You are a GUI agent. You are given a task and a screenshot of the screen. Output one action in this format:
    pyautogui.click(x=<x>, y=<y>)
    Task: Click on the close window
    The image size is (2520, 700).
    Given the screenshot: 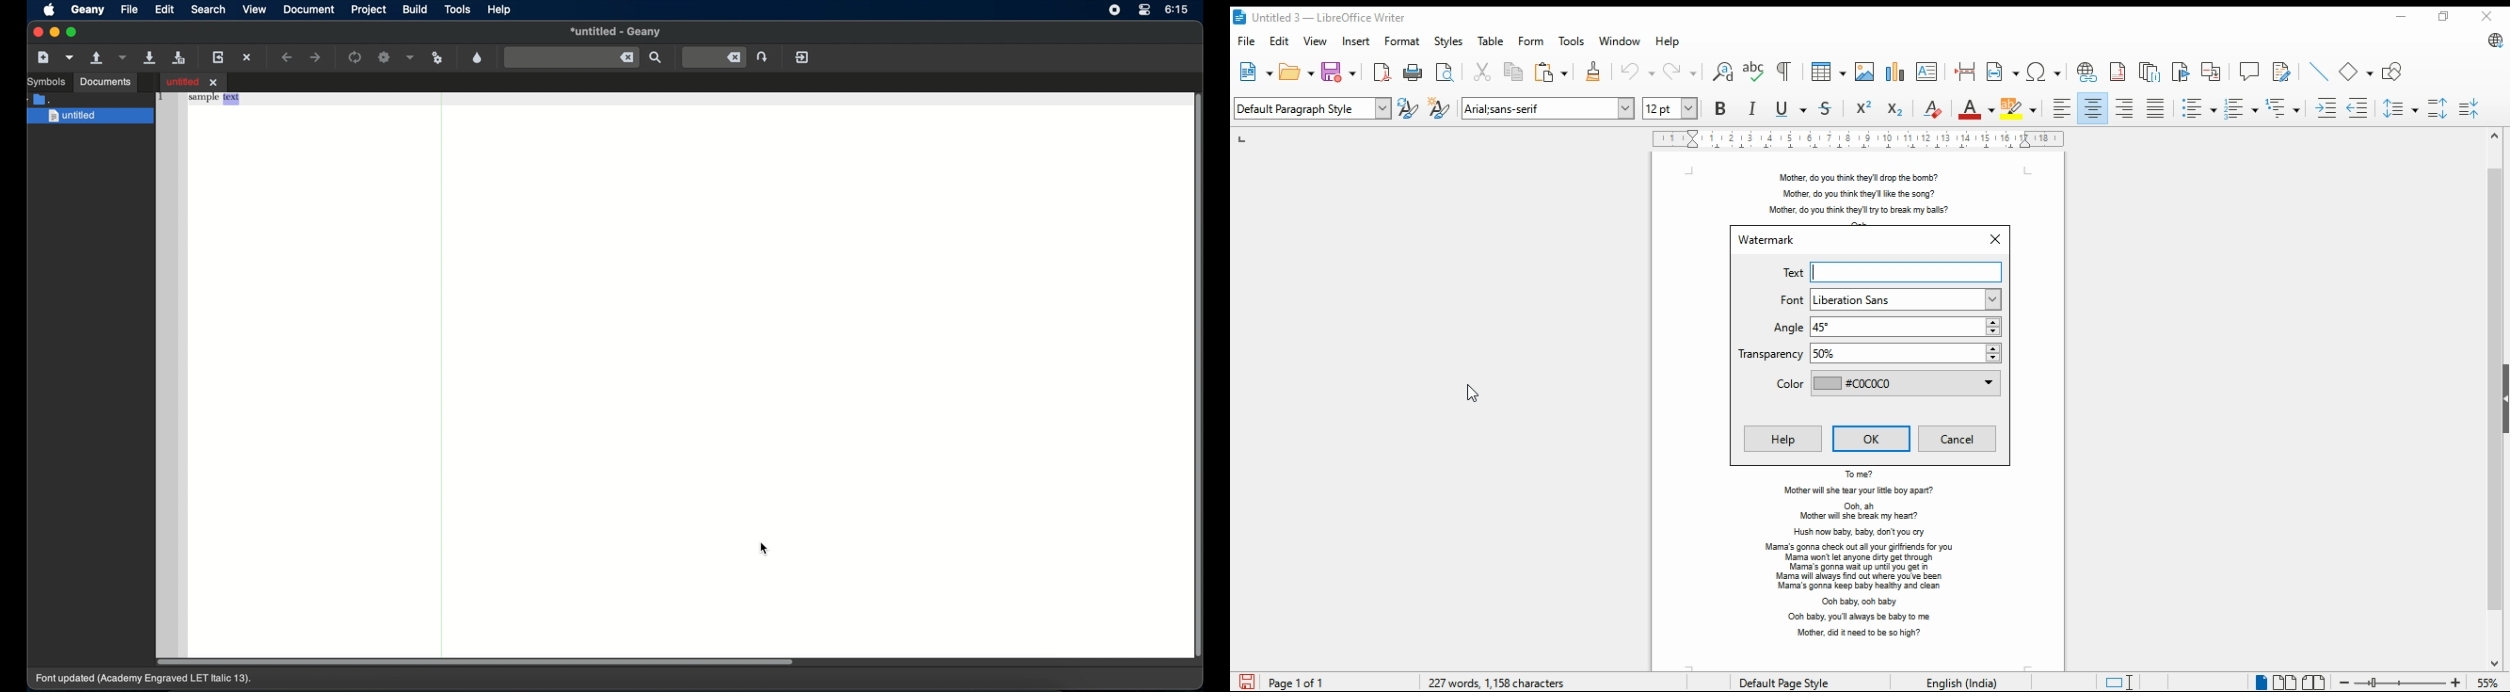 What is the action you would take?
    pyautogui.click(x=1990, y=238)
    